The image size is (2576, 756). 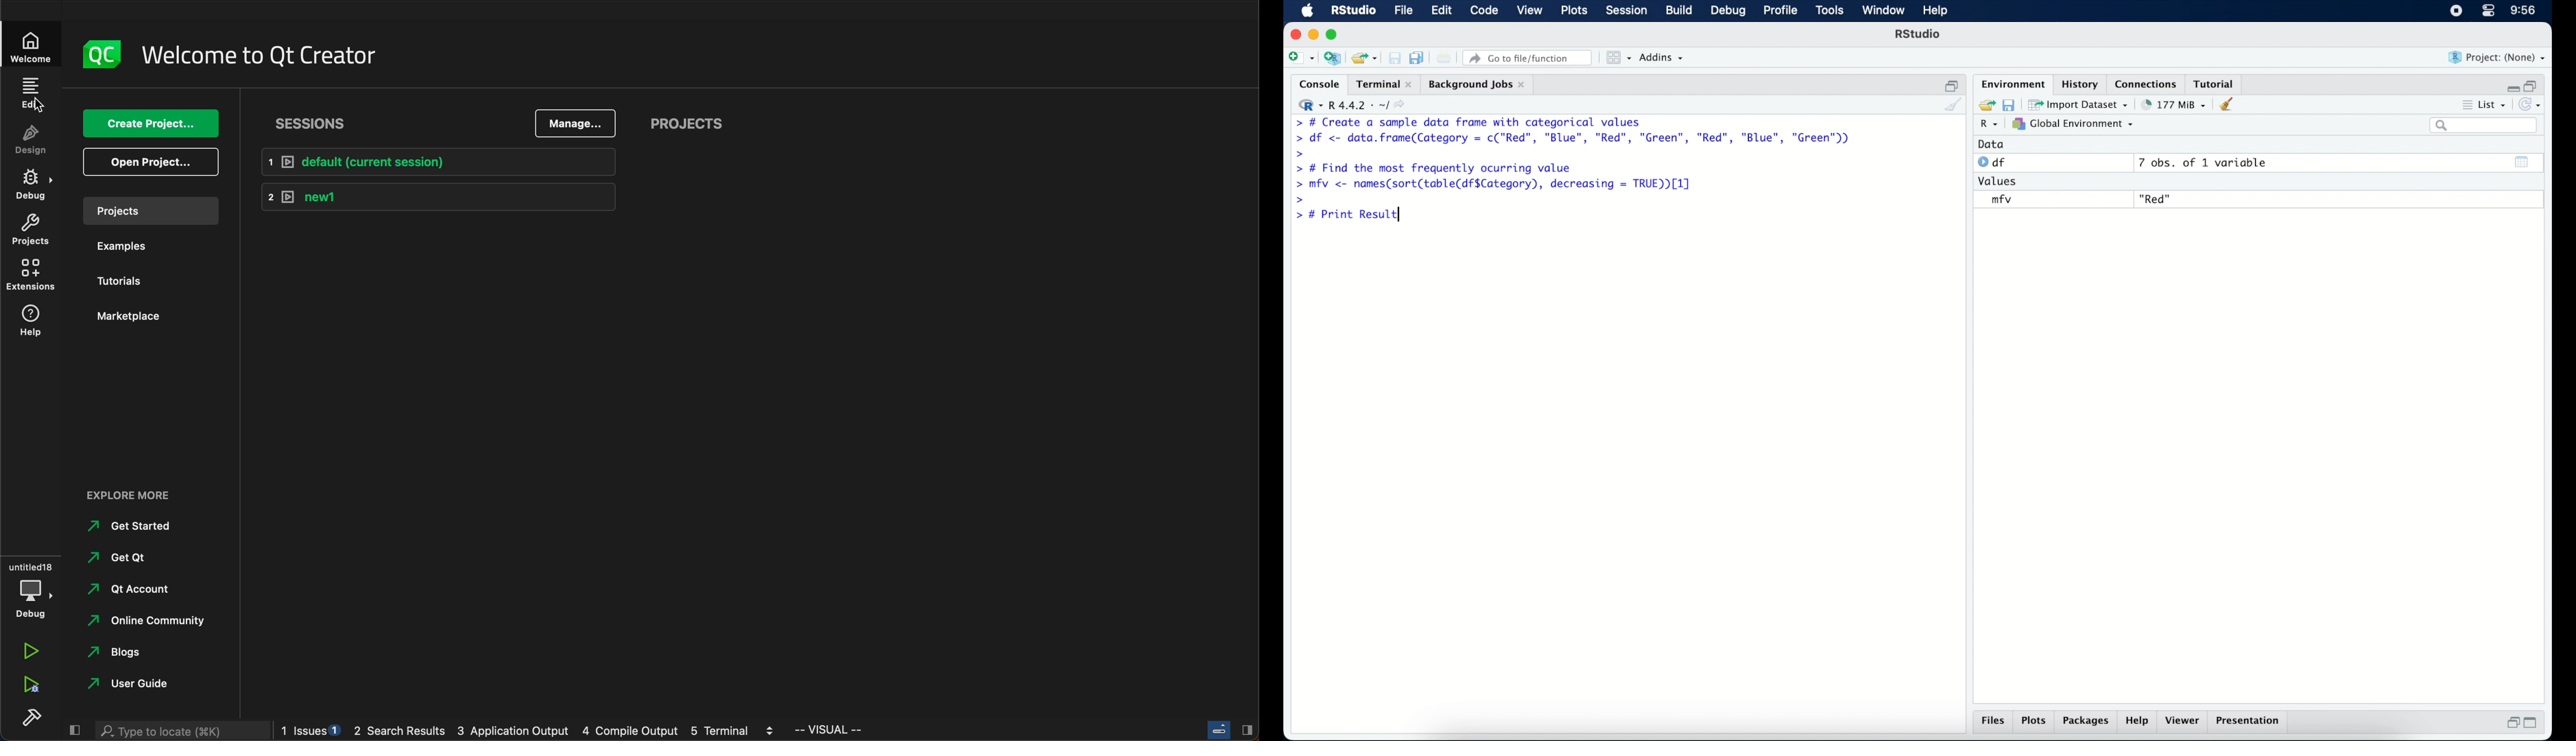 What do you see at coordinates (1444, 58) in the screenshot?
I see `print` at bounding box center [1444, 58].